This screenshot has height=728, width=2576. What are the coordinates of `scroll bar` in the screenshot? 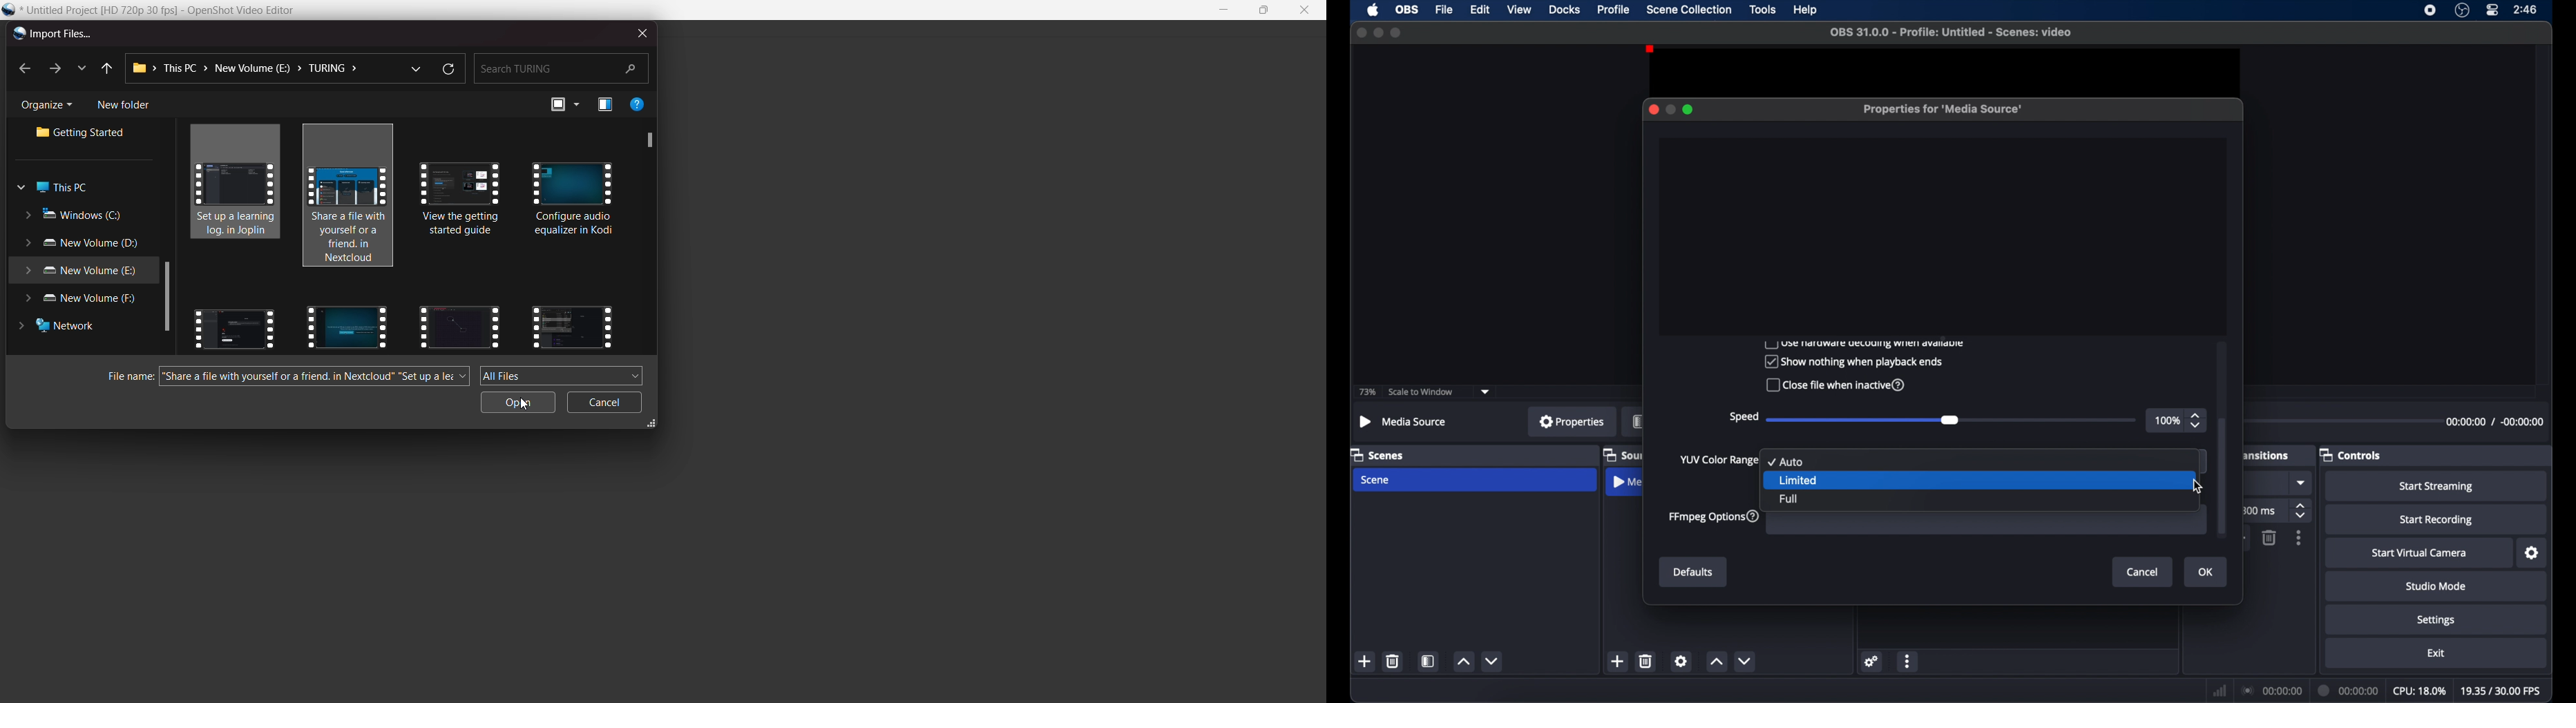 It's located at (166, 298).